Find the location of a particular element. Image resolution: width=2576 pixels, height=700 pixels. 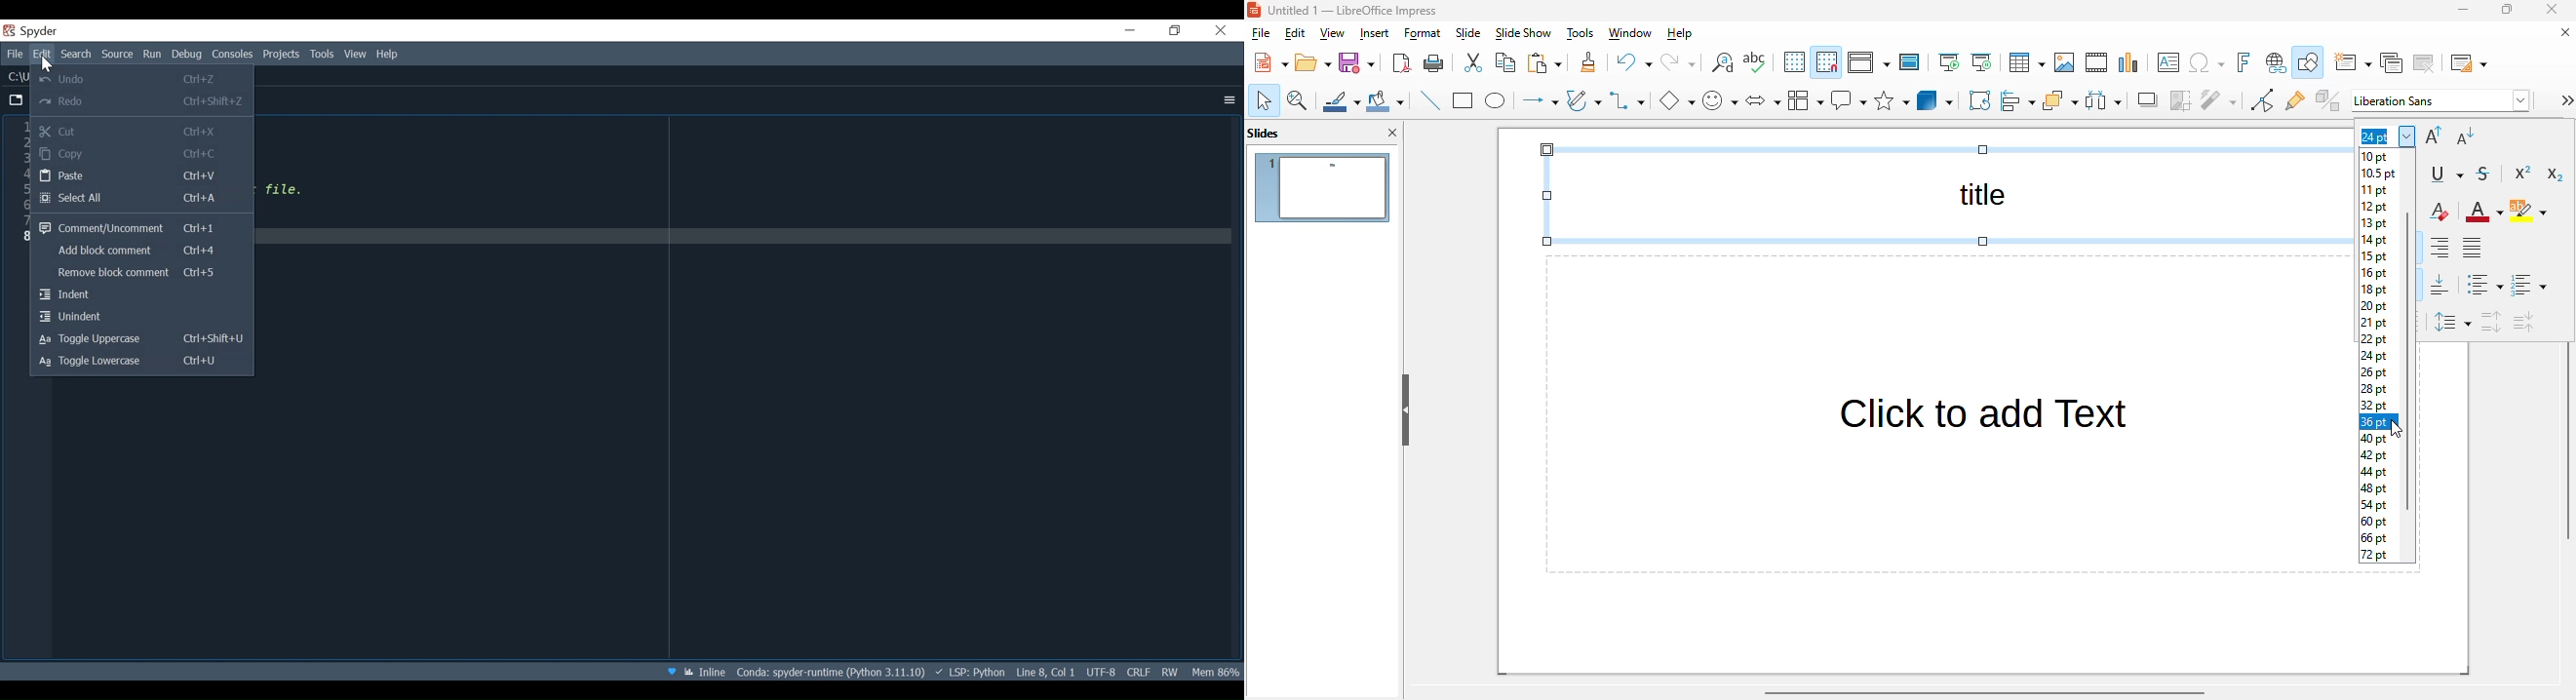

Debug is located at coordinates (189, 56).